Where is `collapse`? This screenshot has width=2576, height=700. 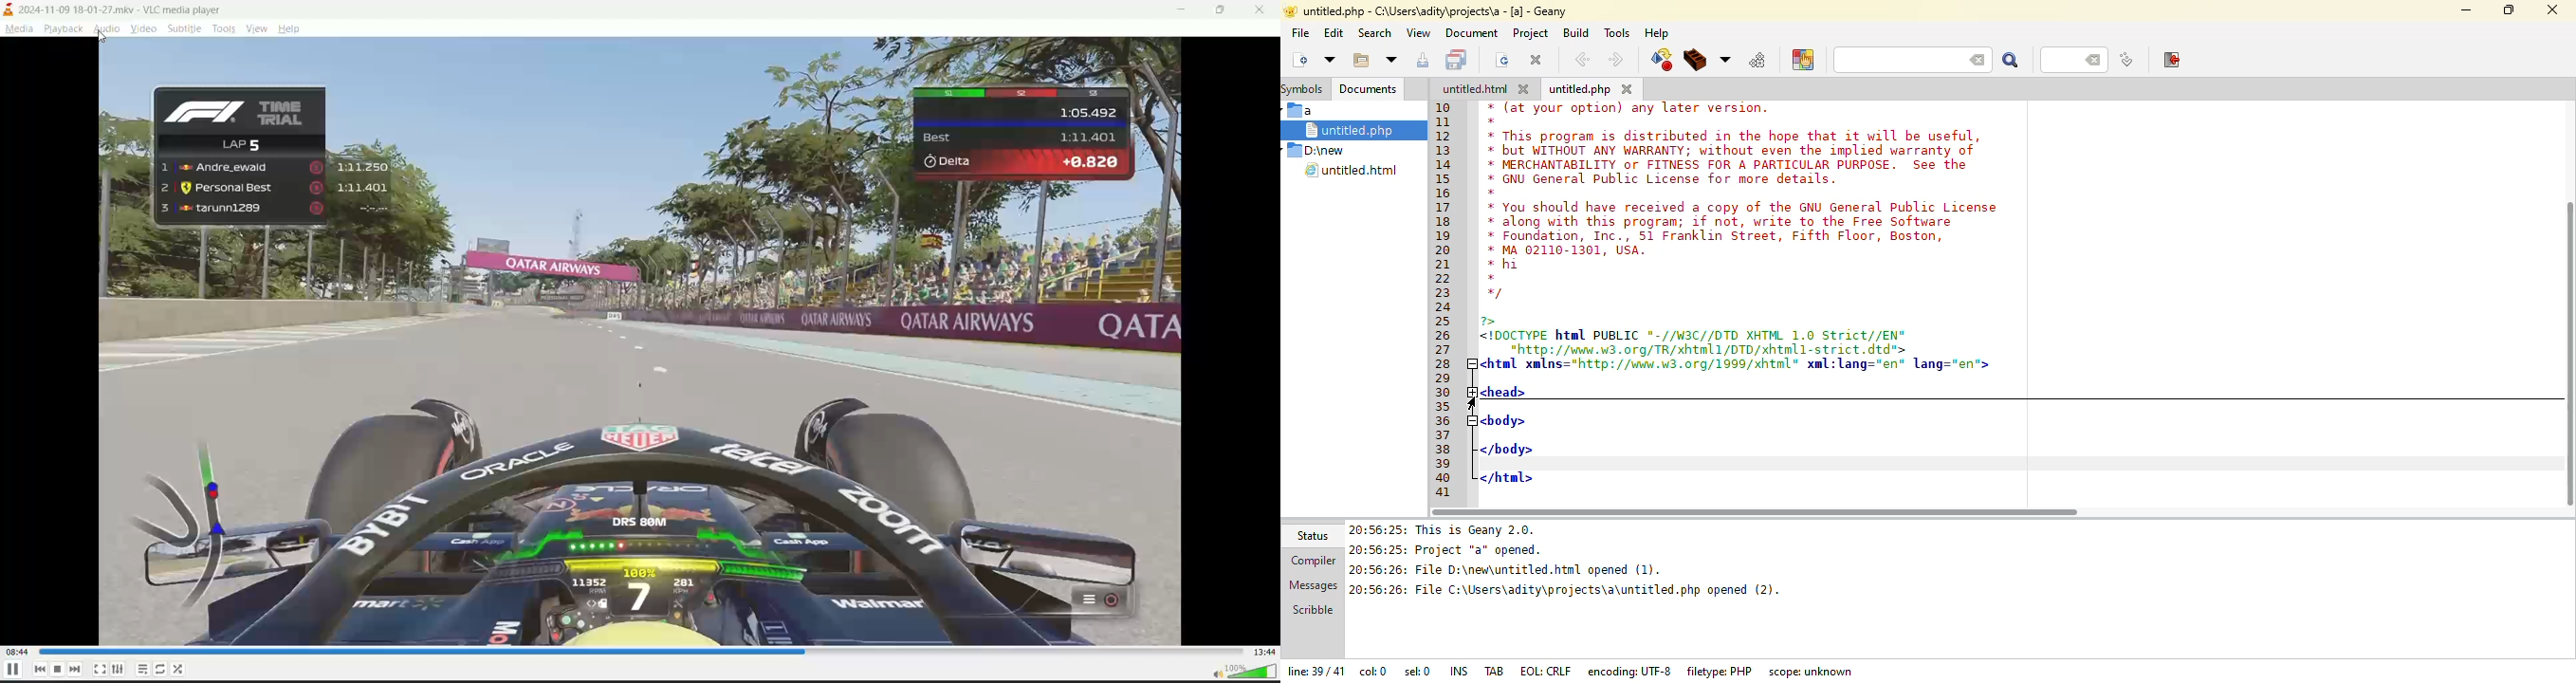 collapse is located at coordinates (1474, 419).